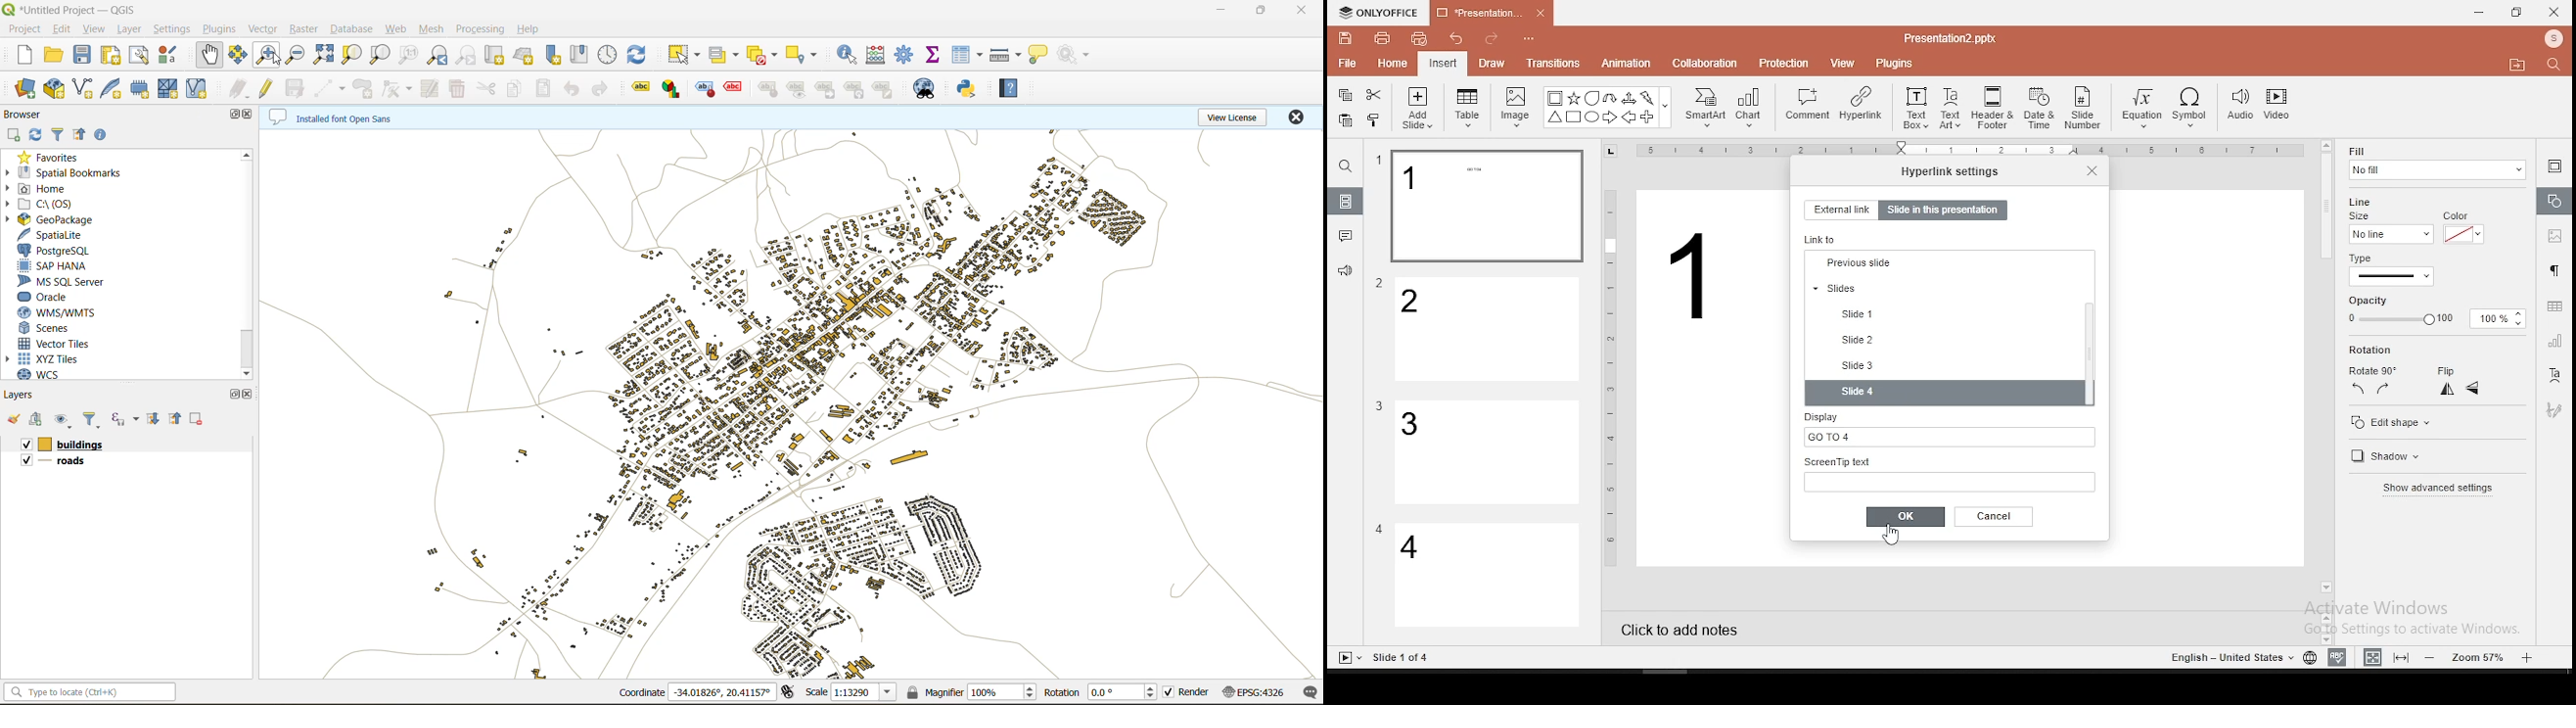 This screenshot has width=2576, height=728. I want to click on scroll down, so click(245, 373).